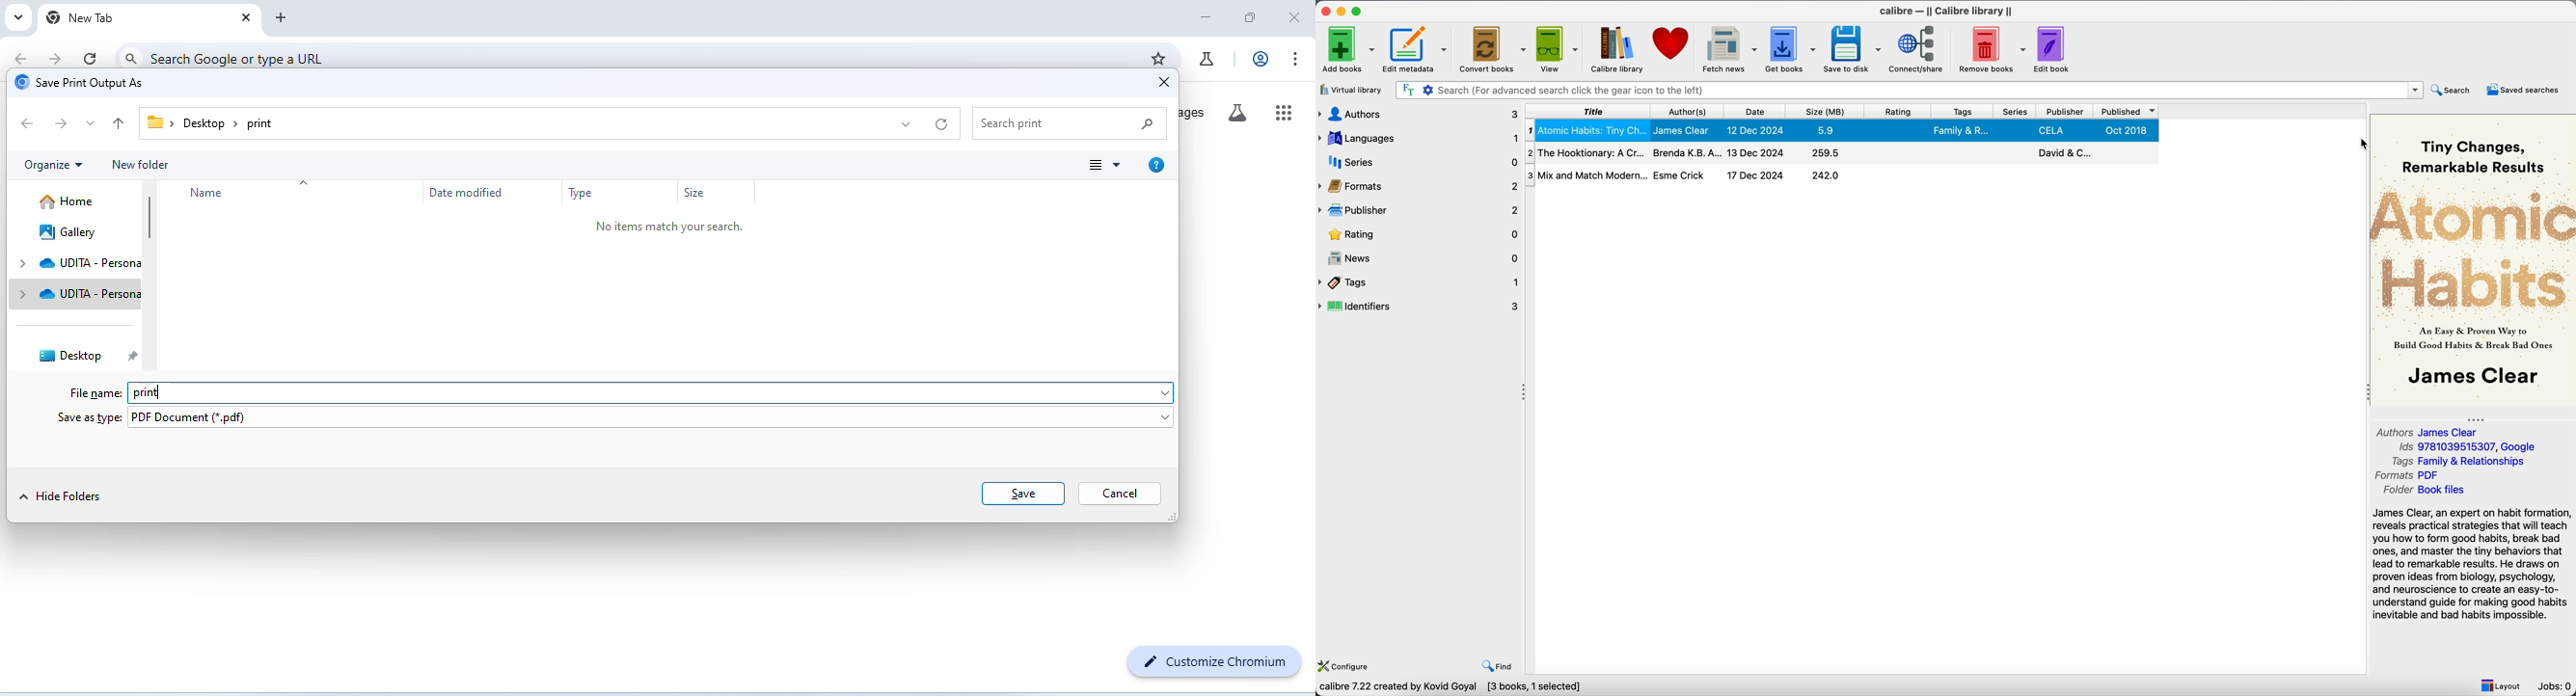  I want to click on publisher, so click(1418, 211).